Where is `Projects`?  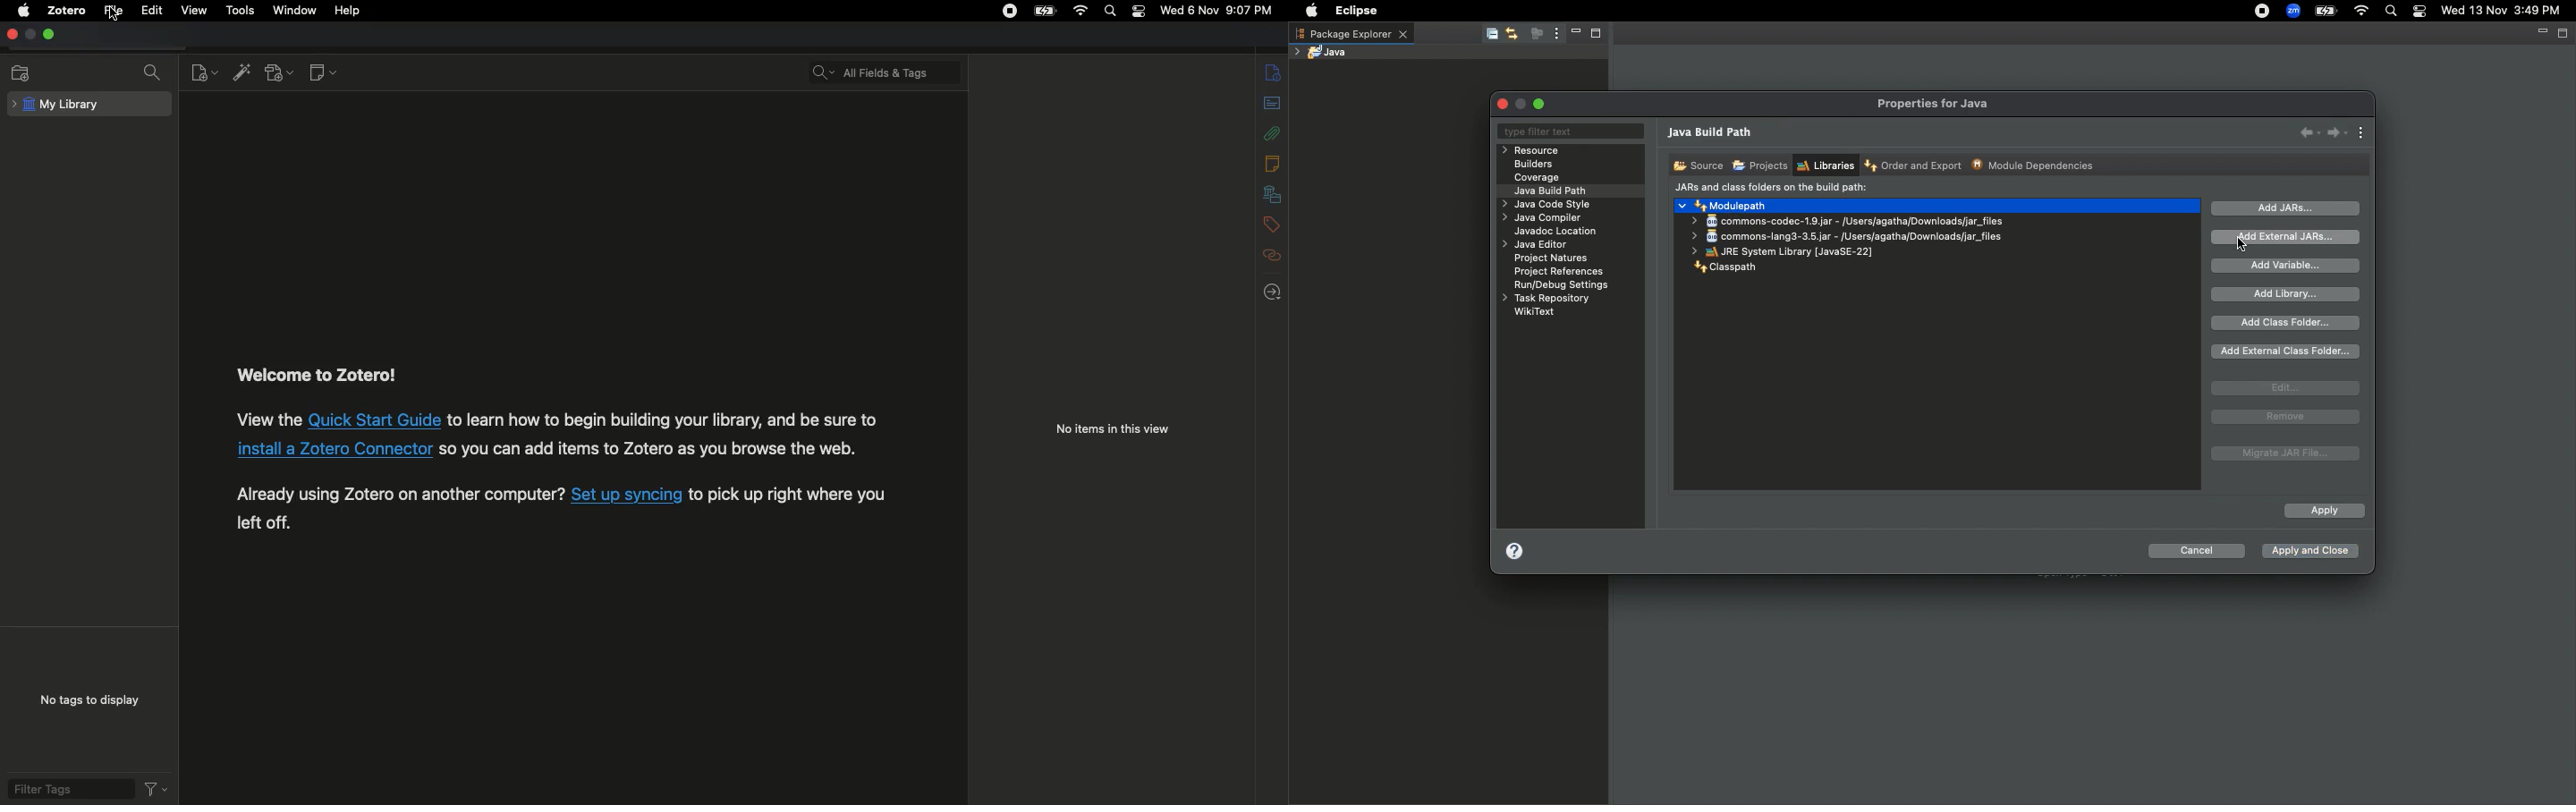
Projects is located at coordinates (1759, 166).